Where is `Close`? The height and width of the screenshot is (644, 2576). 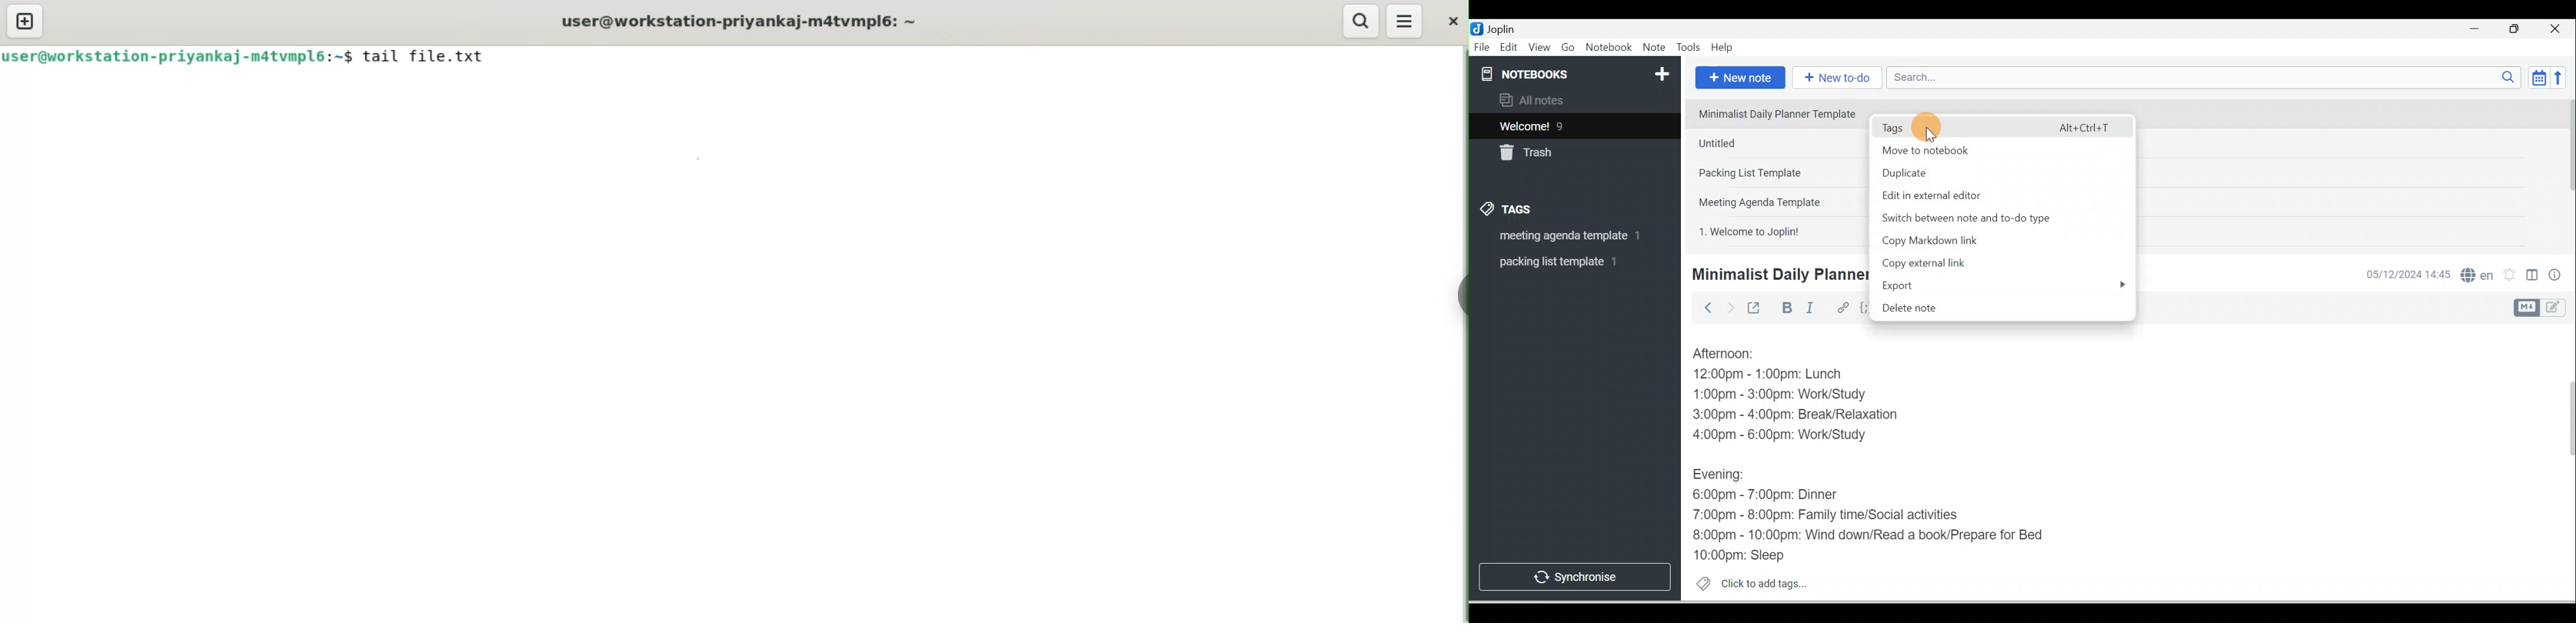 Close is located at coordinates (2558, 29).